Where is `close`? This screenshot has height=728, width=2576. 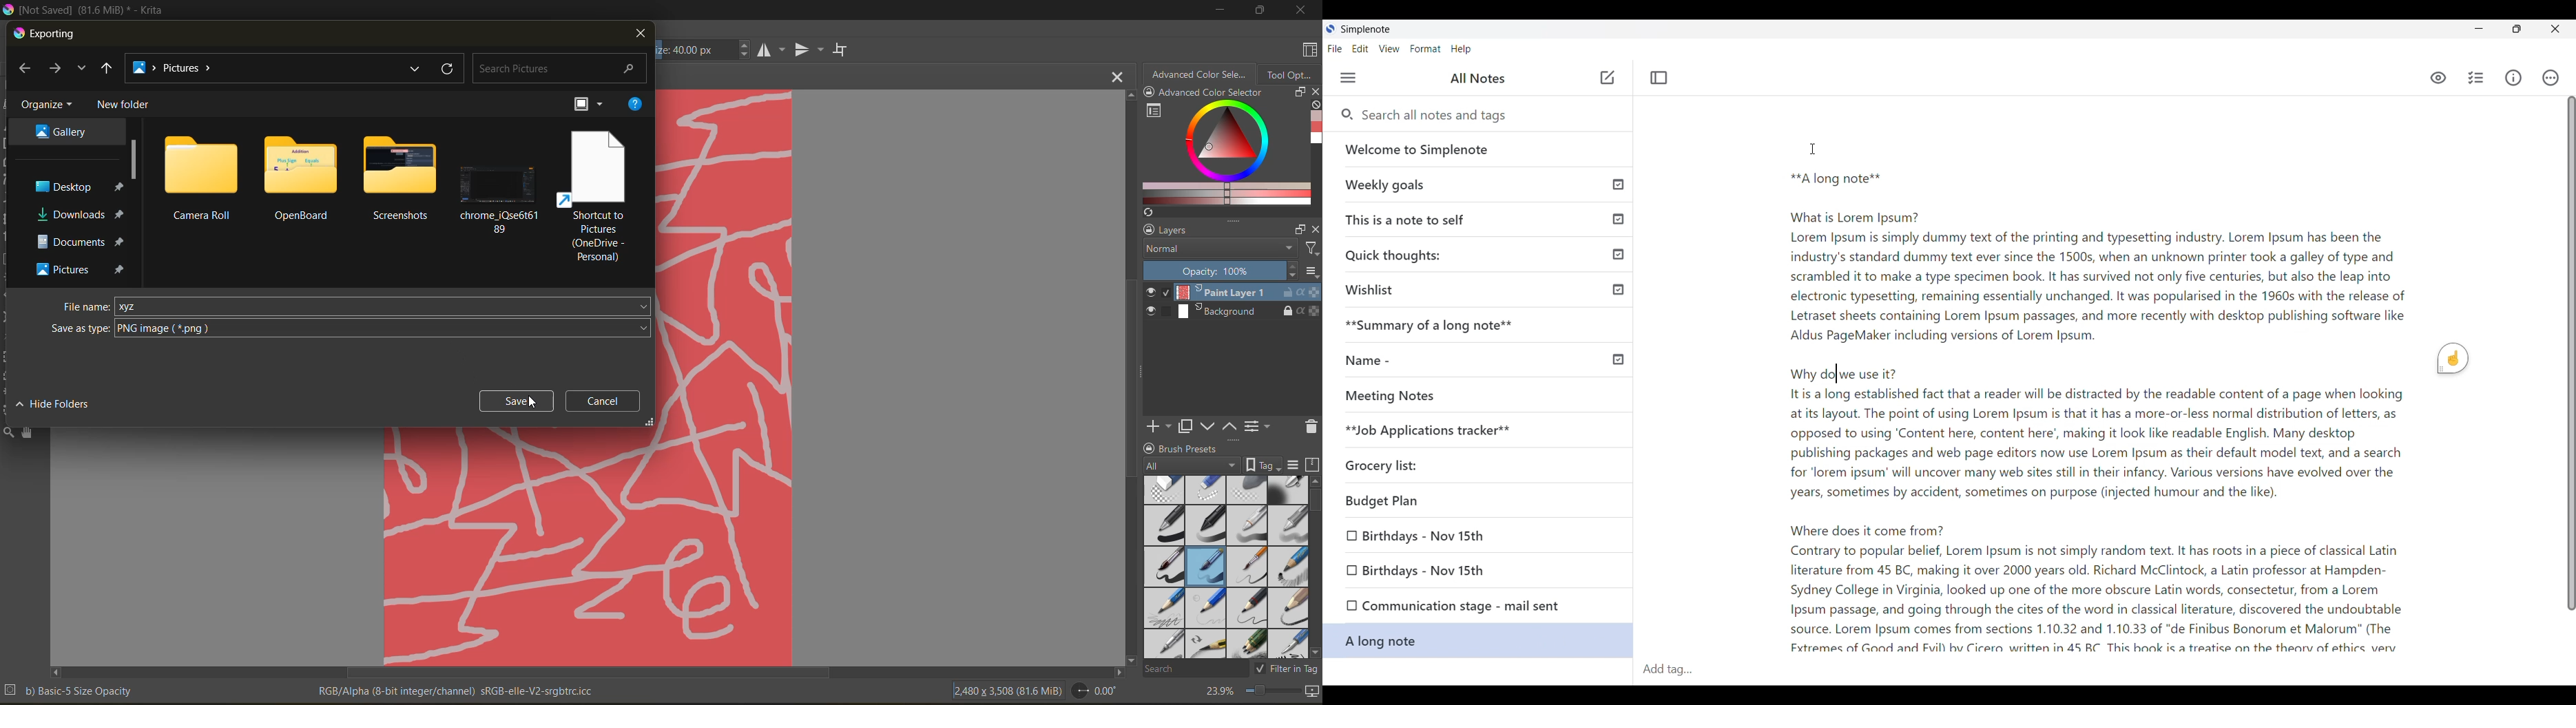
close is located at coordinates (639, 34).